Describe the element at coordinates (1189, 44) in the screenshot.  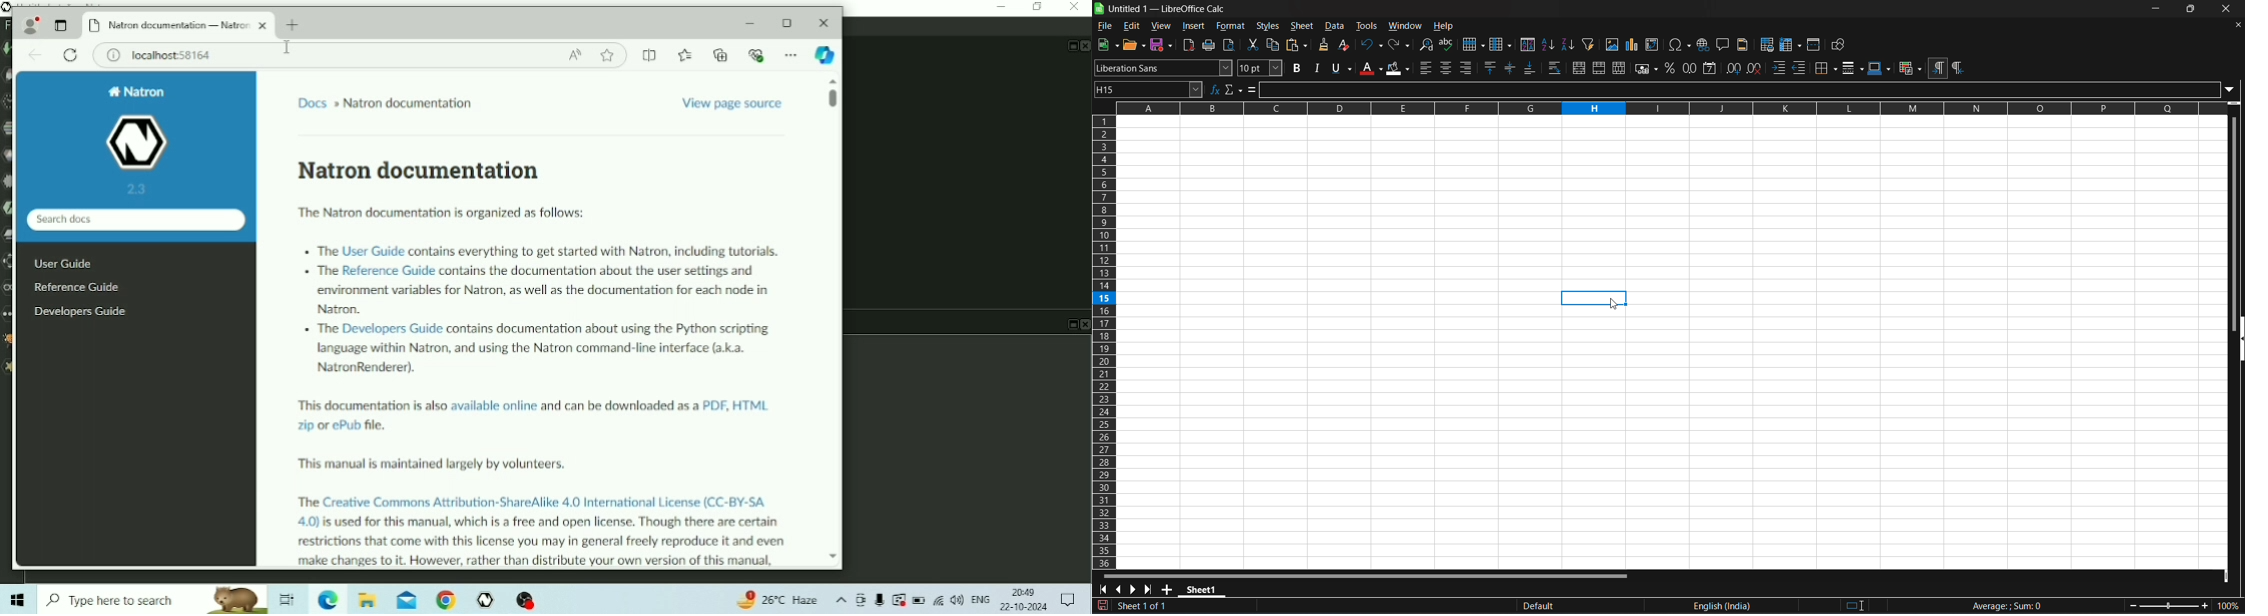
I see `export directly as pdf` at that location.